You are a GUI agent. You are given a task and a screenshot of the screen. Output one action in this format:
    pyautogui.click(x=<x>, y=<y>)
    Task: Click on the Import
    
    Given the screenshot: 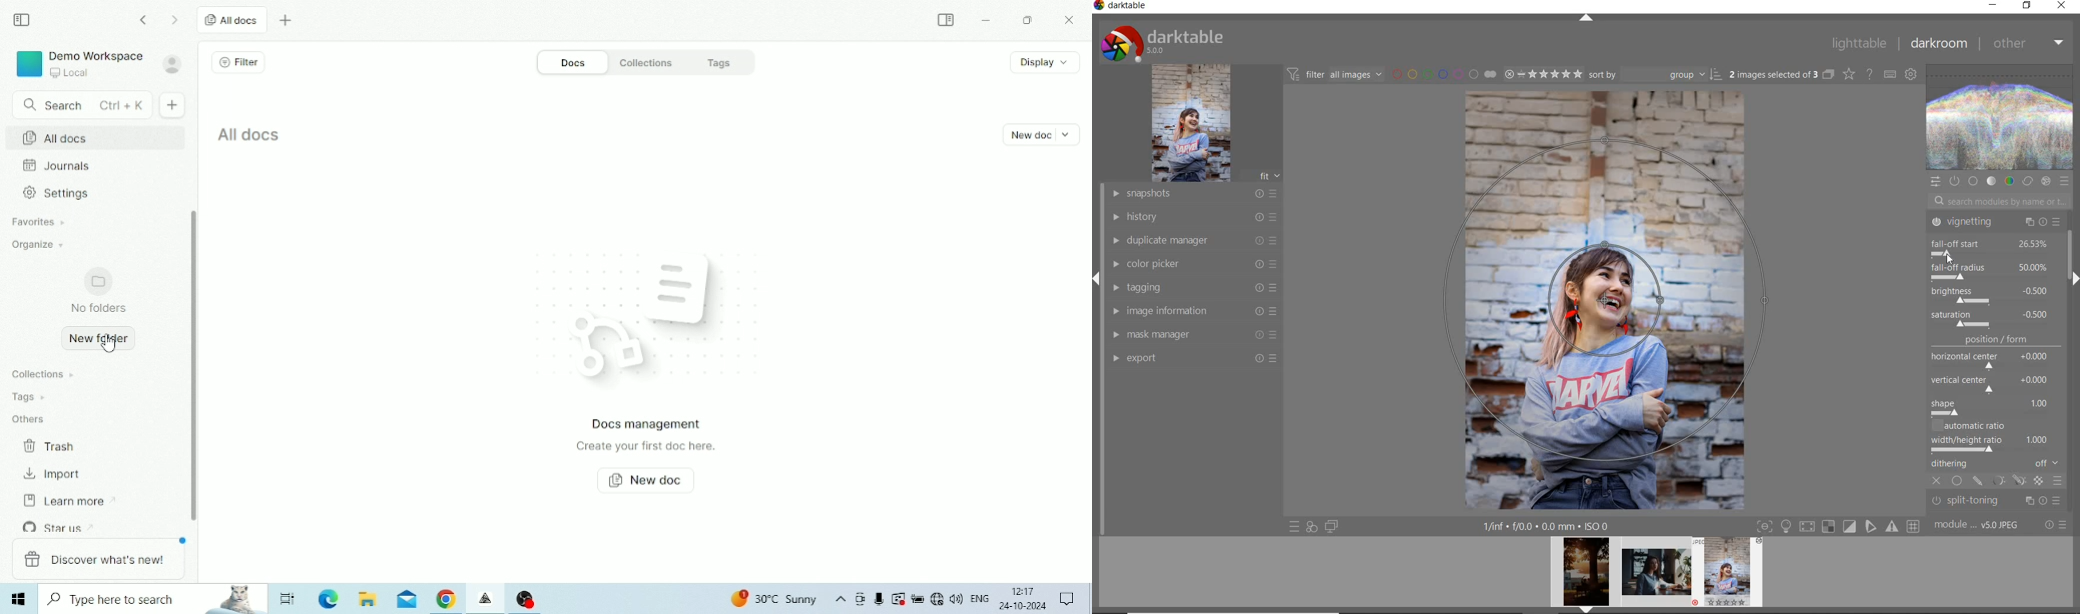 What is the action you would take?
    pyautogui.click(x=53, y=474)
    